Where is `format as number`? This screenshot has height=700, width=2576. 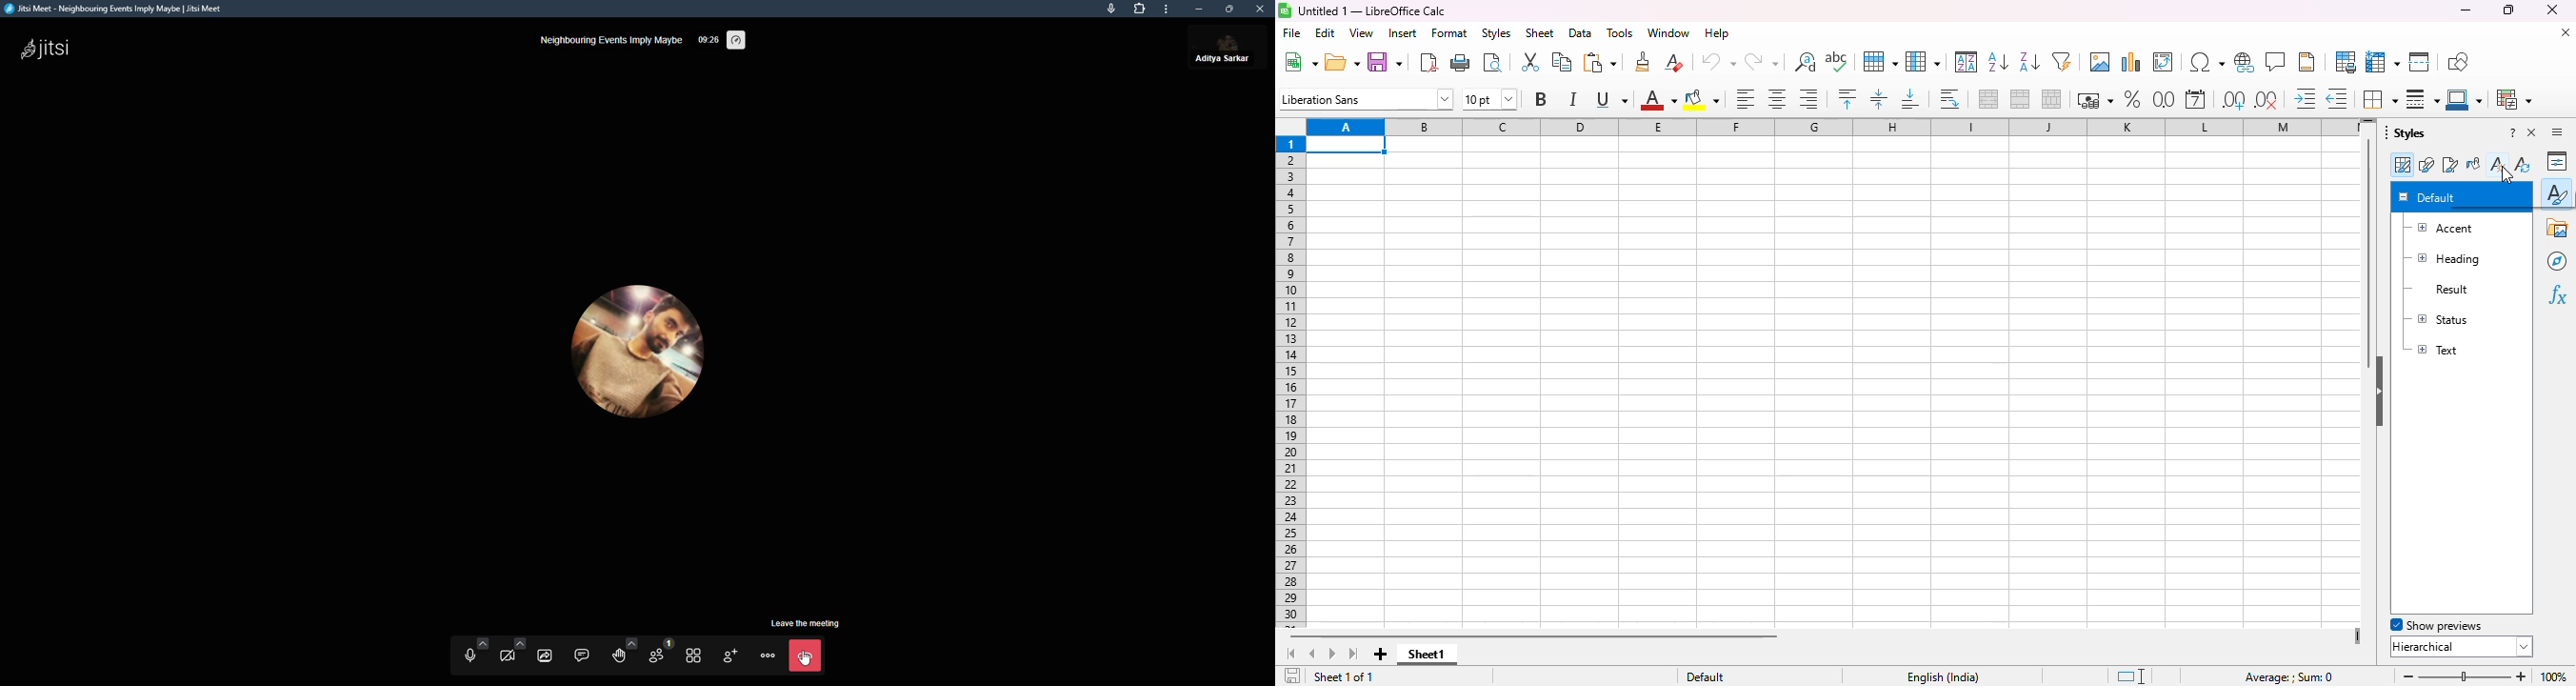 format as number is located at coordinates (2165, 99).